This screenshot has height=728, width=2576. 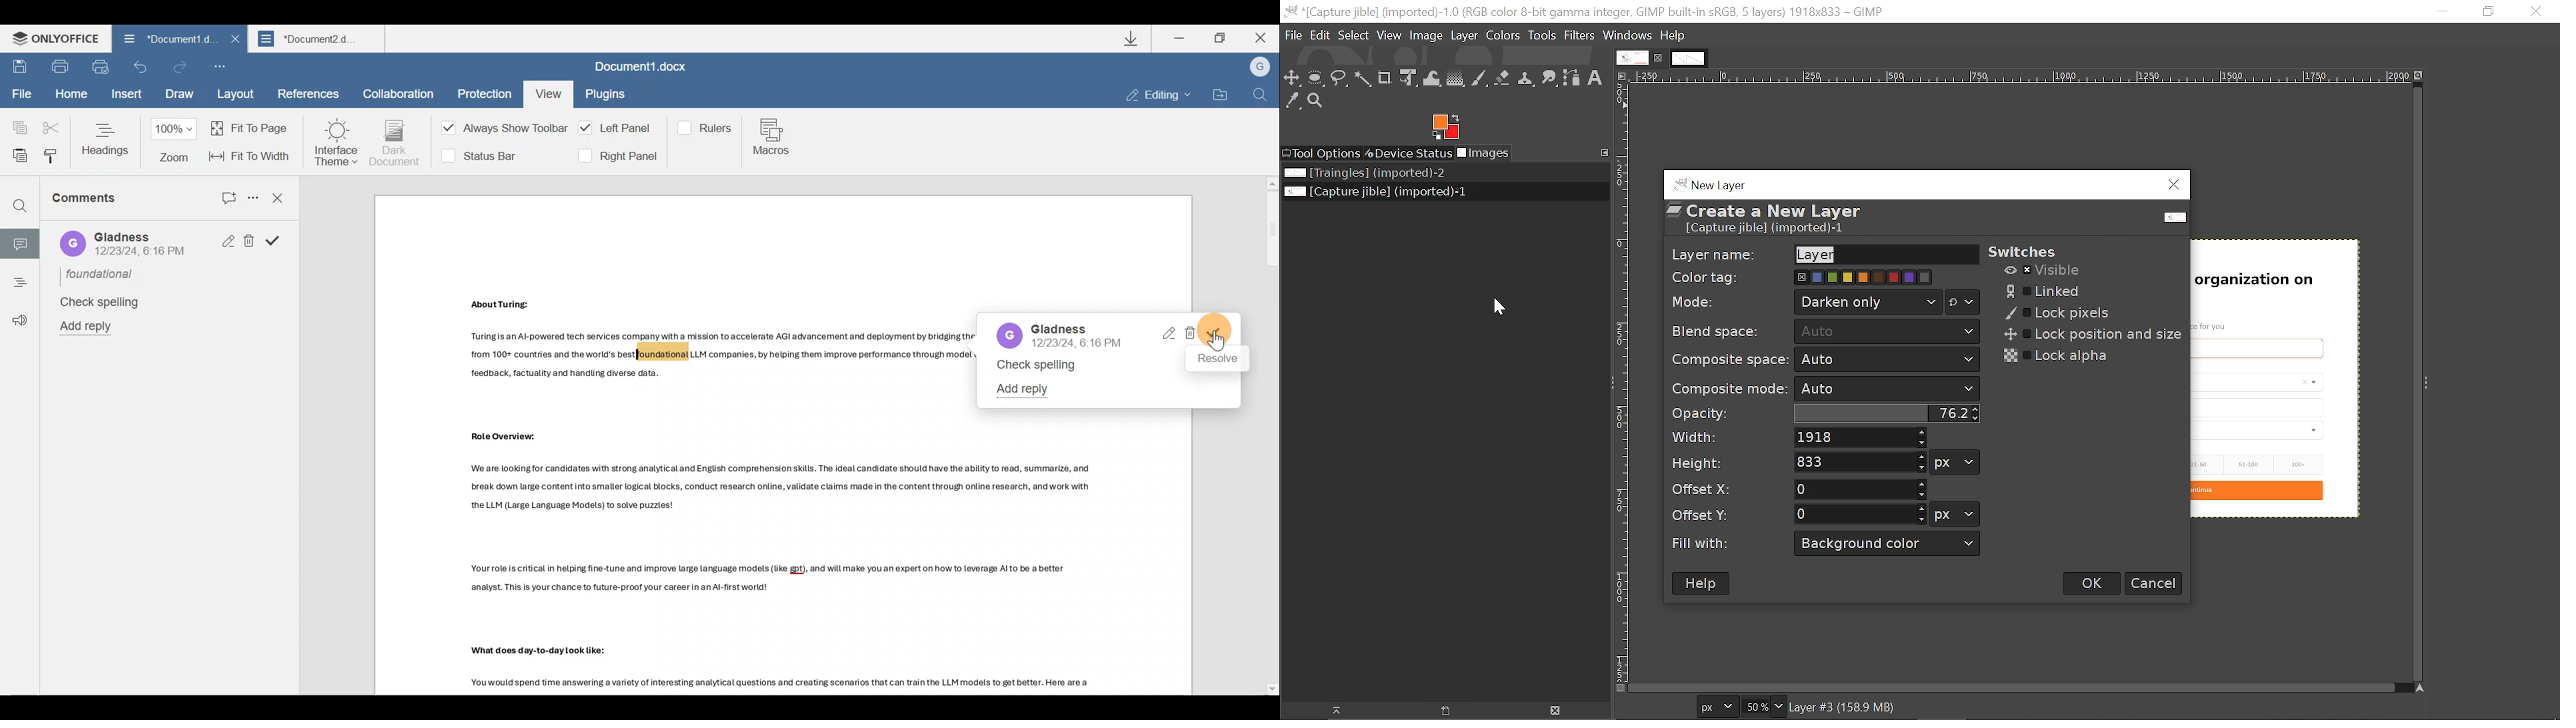 What do you see at coordinates (104, 68) in the screenshot?
I see `Quick print` at bounding box center [104, 68].